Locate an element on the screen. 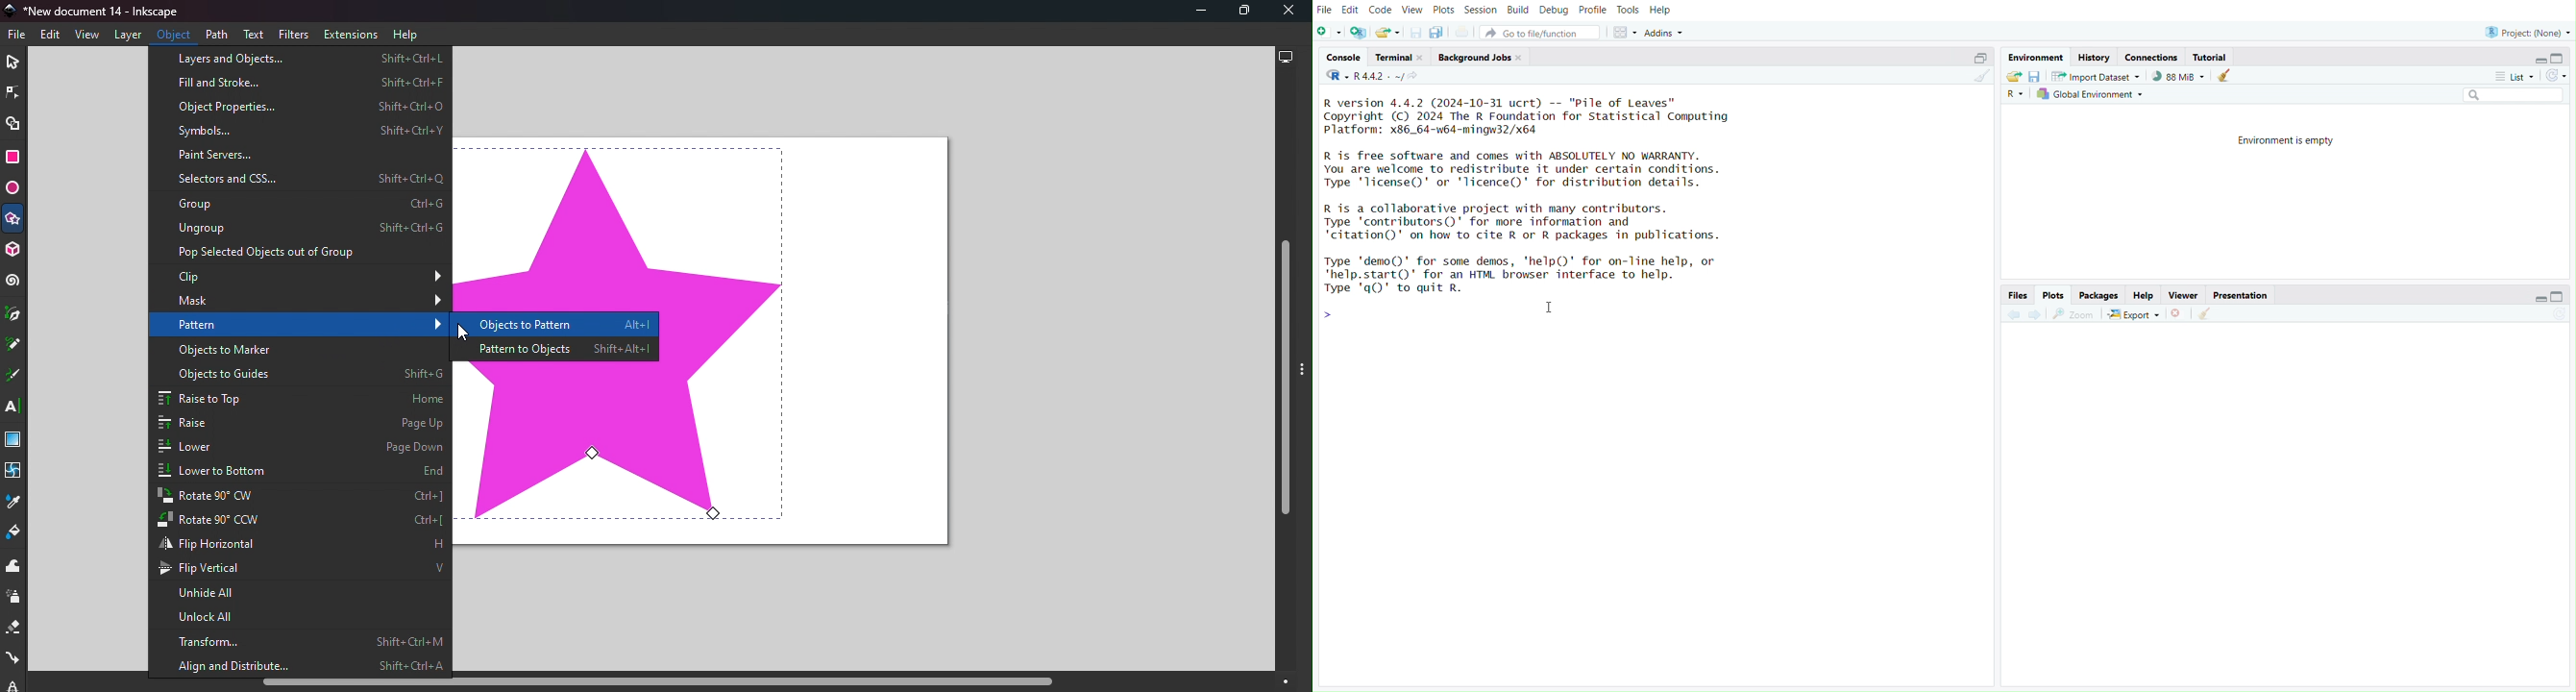 This screenshot has height=700, width=2576. R is located at coordinates (1334, 79).